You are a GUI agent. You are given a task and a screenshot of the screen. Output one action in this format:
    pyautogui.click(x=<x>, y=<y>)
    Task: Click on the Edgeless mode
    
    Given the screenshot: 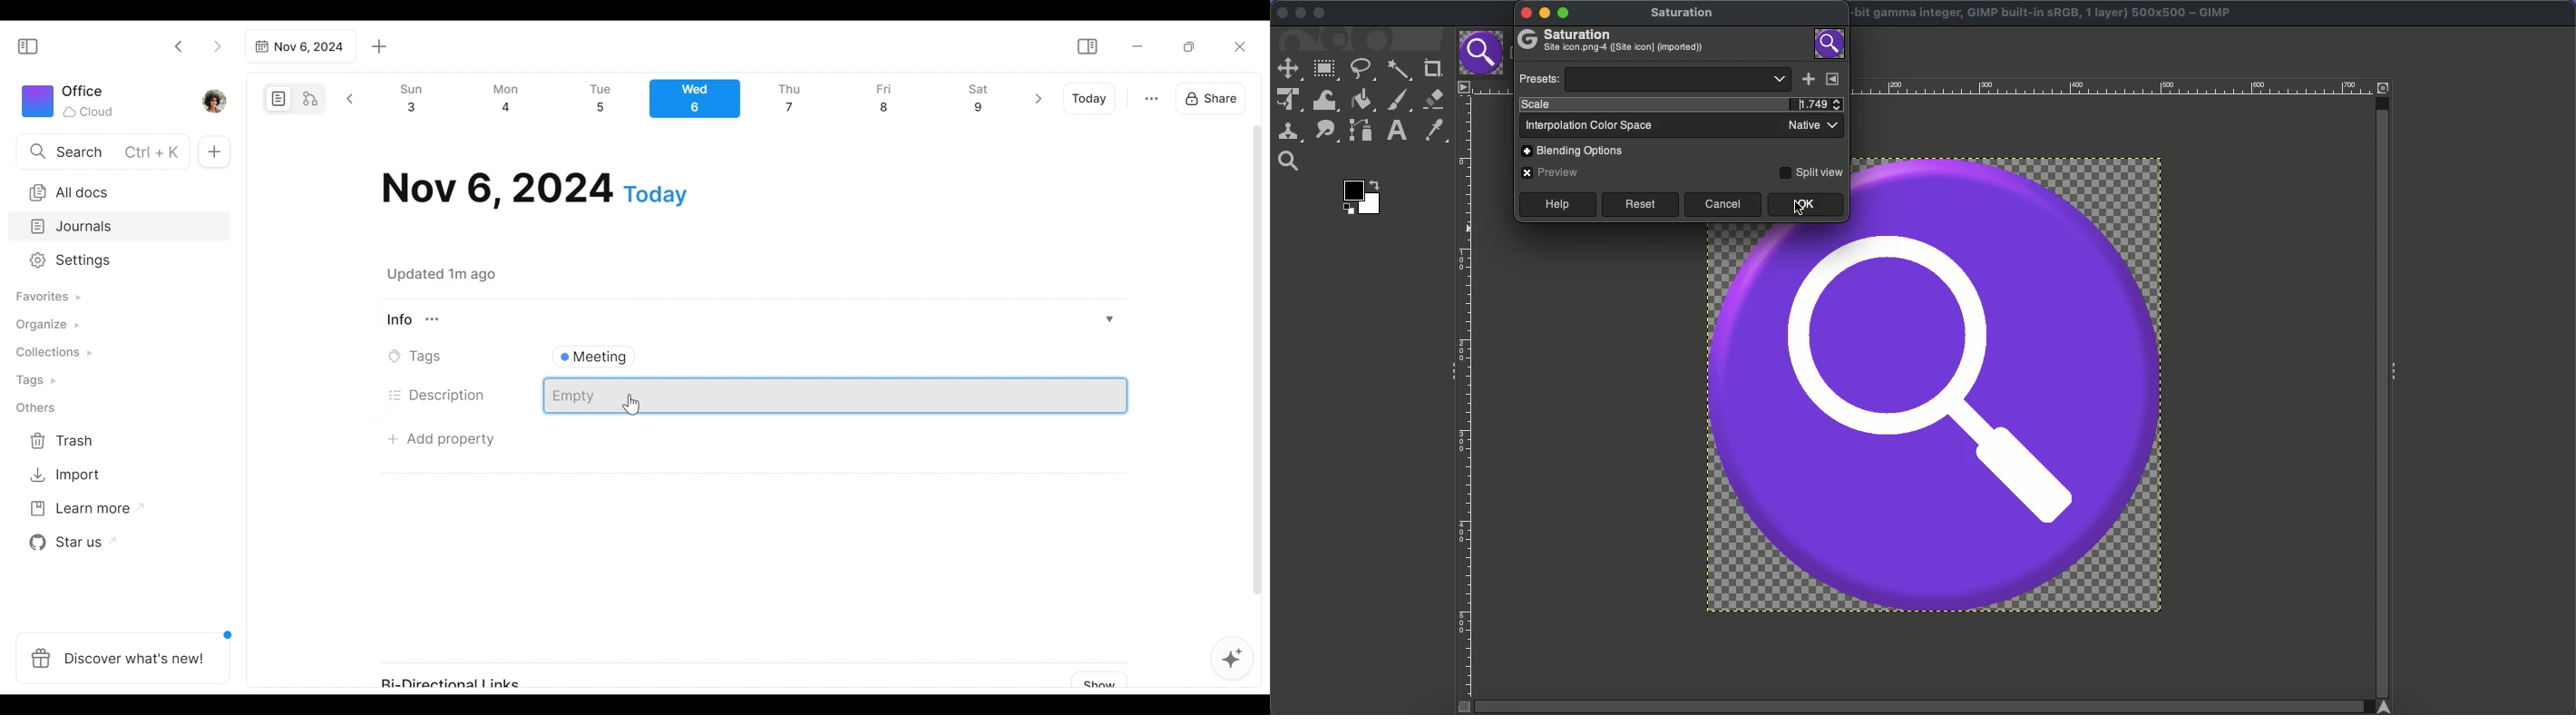 What is the action you would take?
    pyautogui.click(x=312, y=98)
    